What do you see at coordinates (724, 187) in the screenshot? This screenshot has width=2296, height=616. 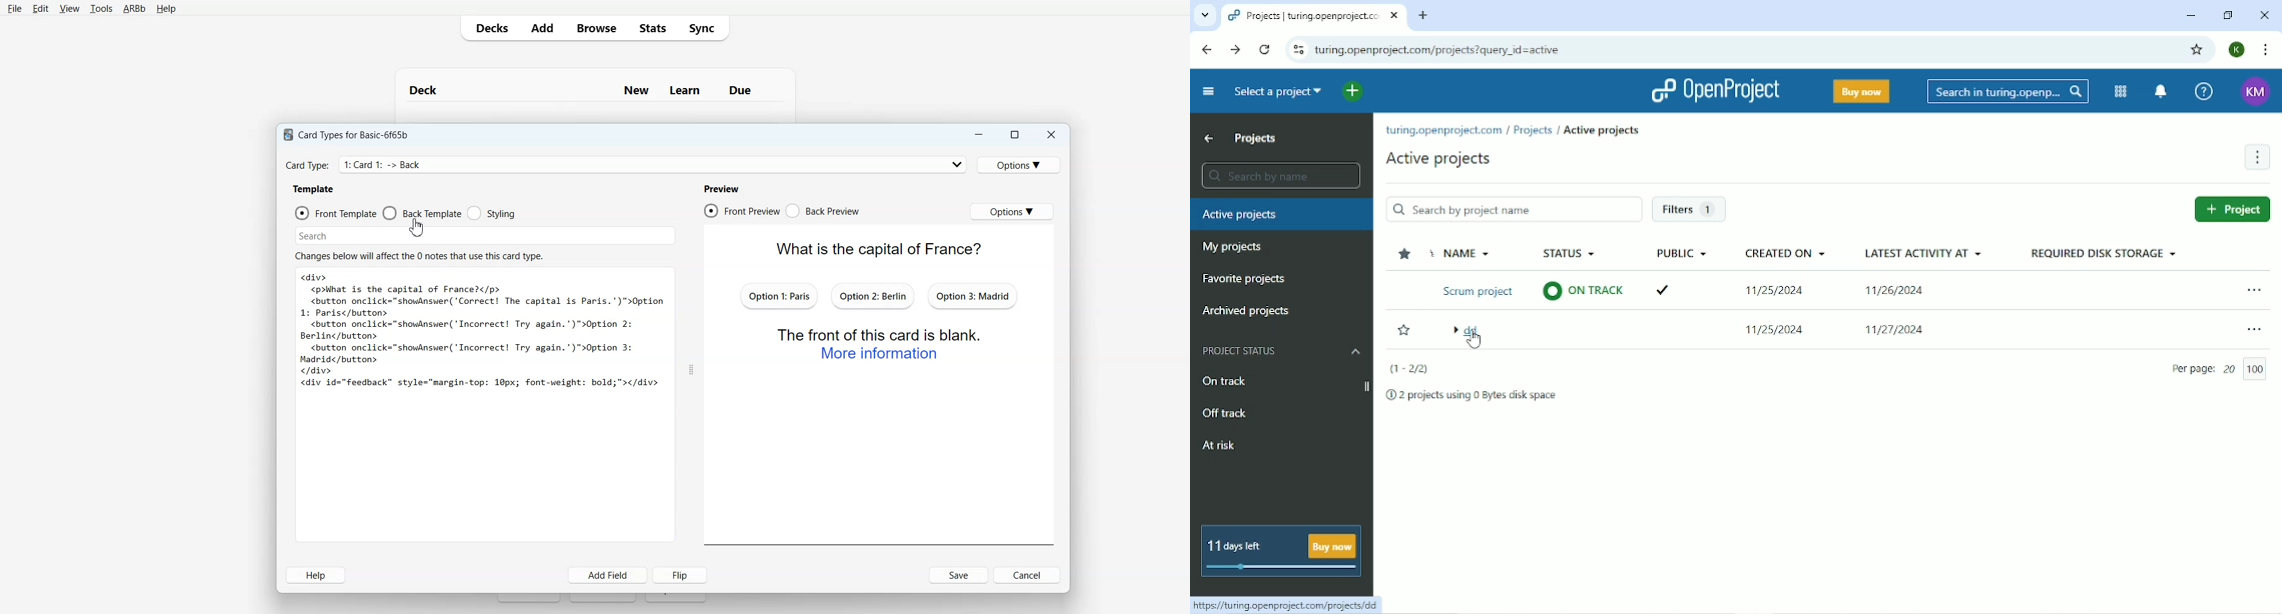 I see `Text 4` at bounding box center [724, 187].